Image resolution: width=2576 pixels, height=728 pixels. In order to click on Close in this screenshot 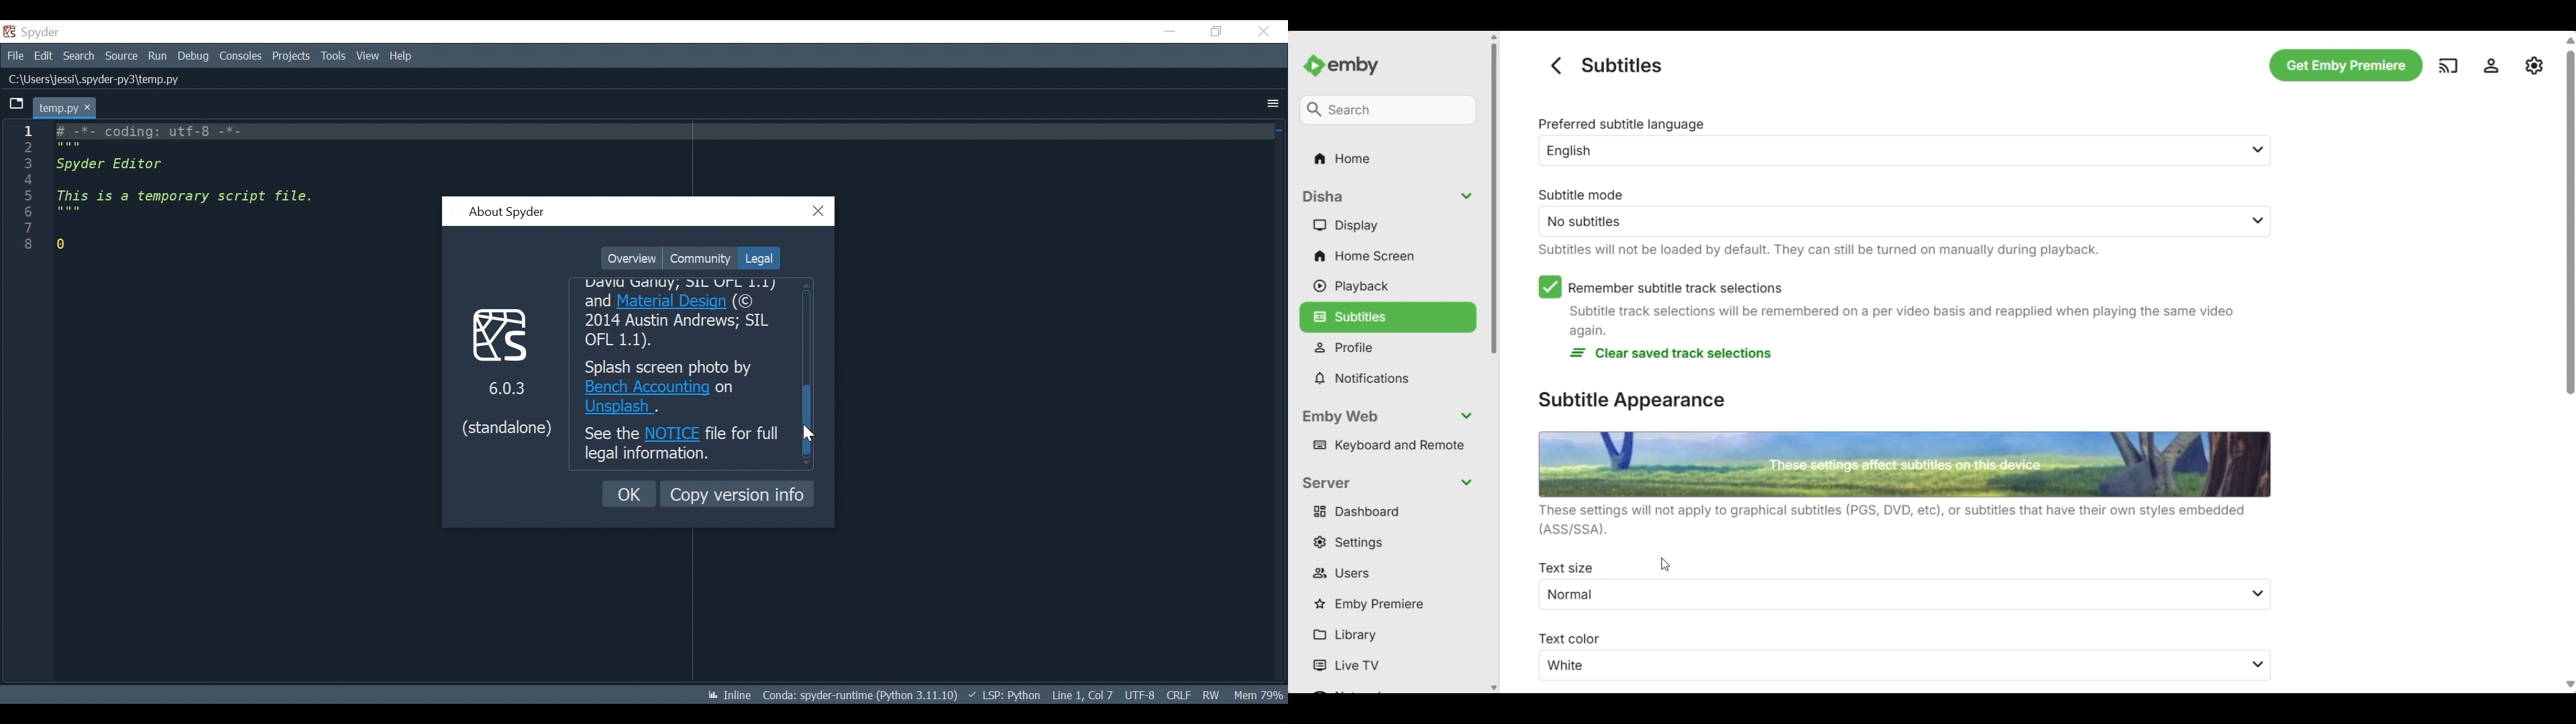, I will do `click(819, 212)`.